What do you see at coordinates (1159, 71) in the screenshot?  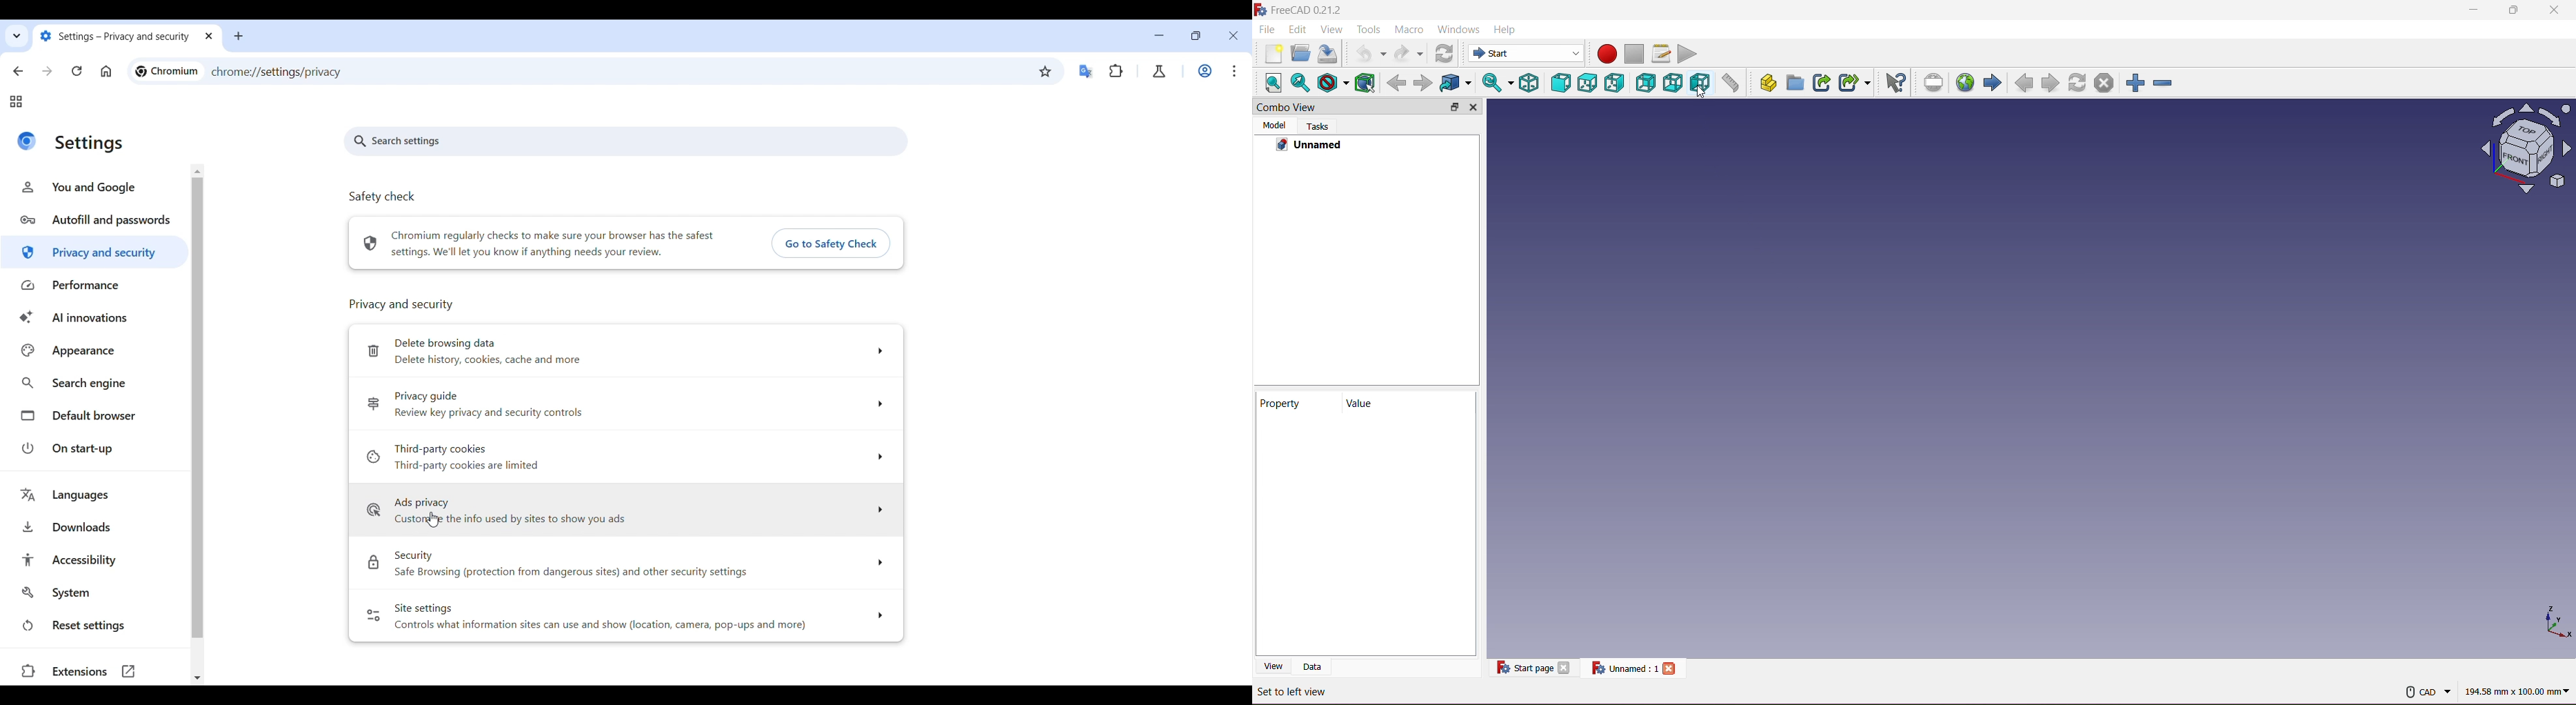 I see `Chrome labs` at bounding box center [1159, 71].